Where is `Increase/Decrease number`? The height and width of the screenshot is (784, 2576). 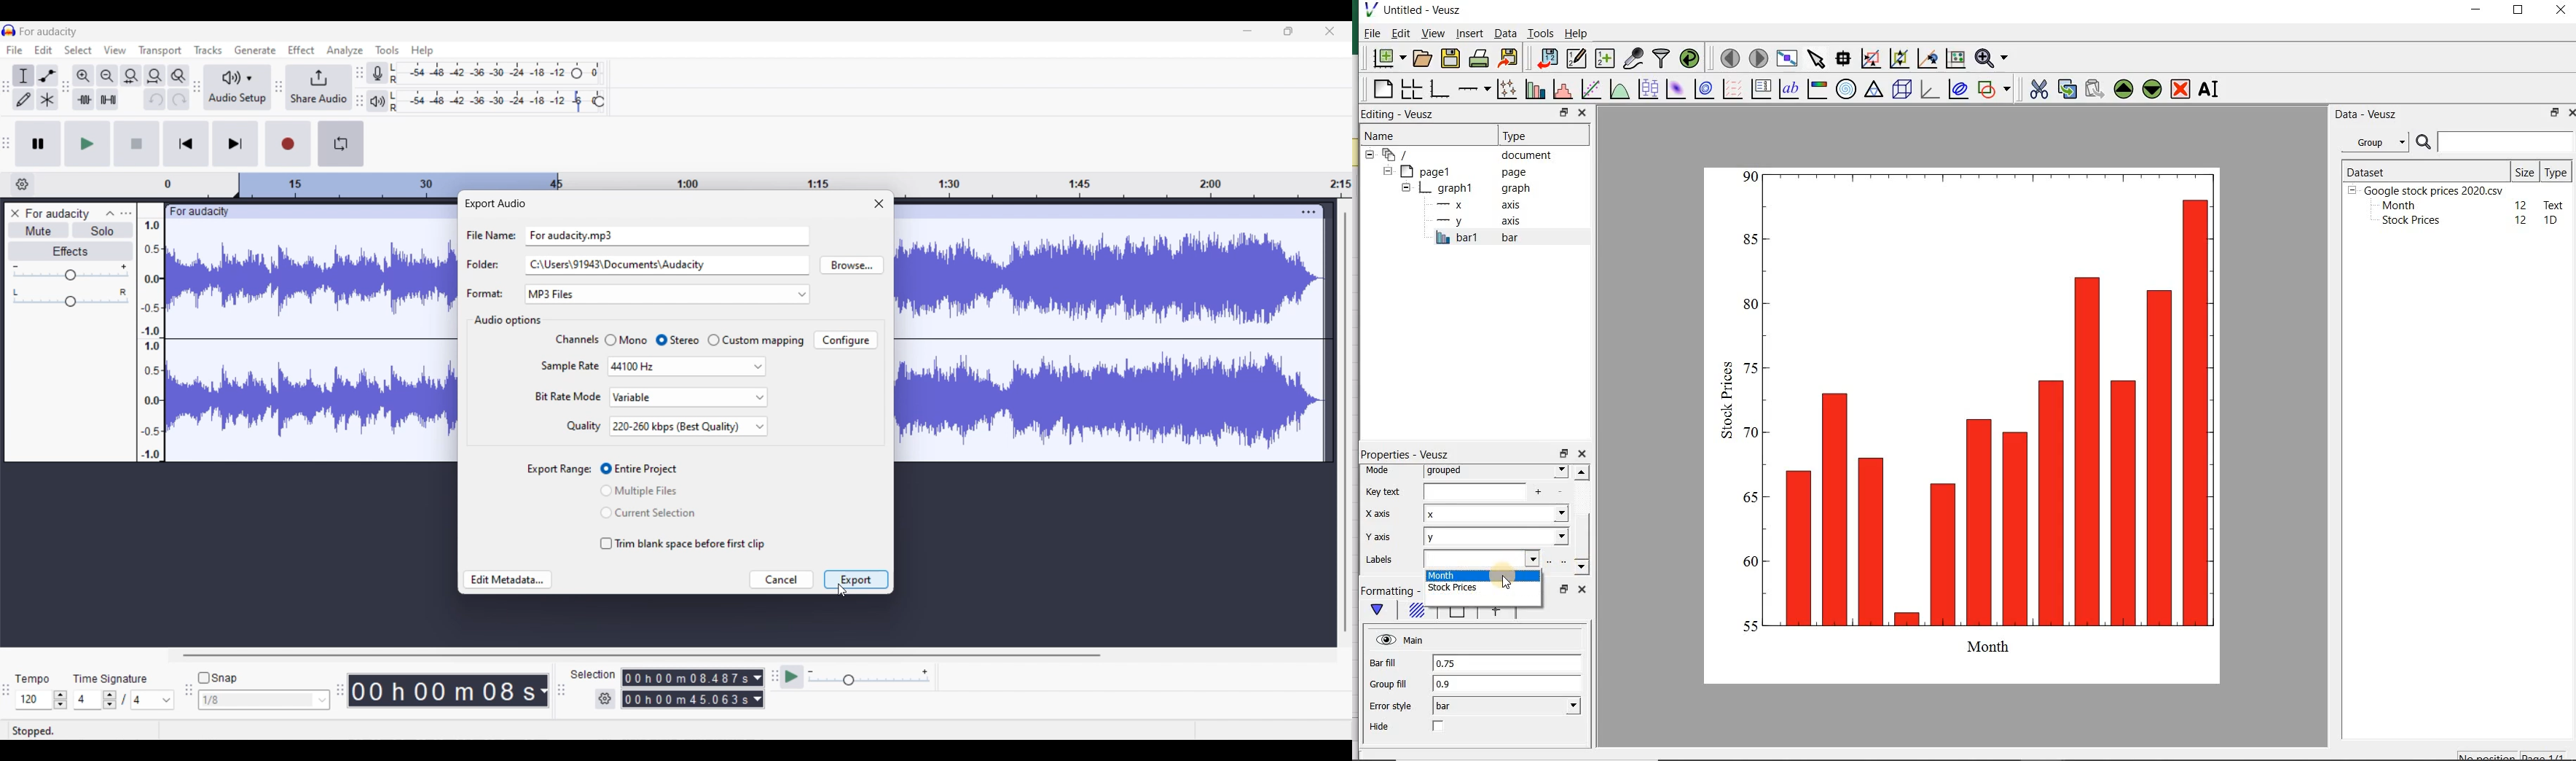
Increase/Decrease number is located at coordinates (110, 700).